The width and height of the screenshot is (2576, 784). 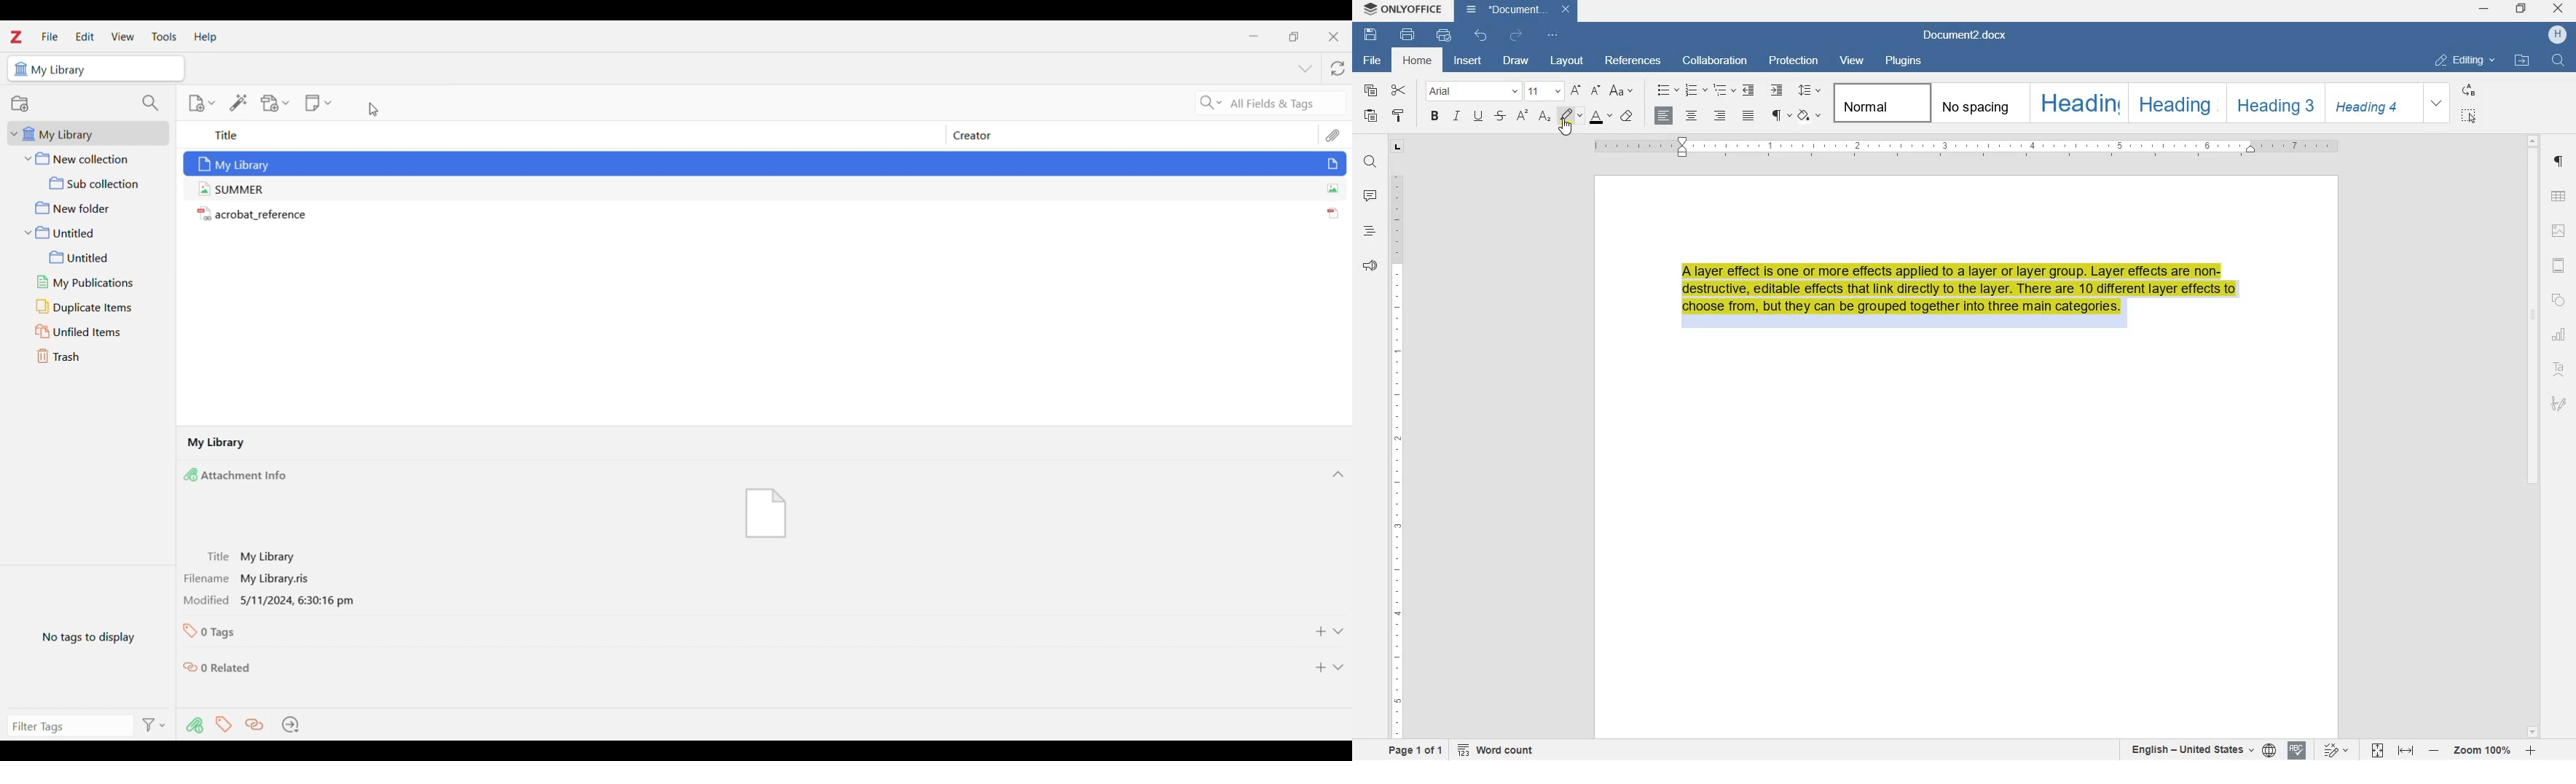 What do you see at coordinates (89, 232) in the screenshot?
I see `Untitled folder` at bounding box center [89, 232].